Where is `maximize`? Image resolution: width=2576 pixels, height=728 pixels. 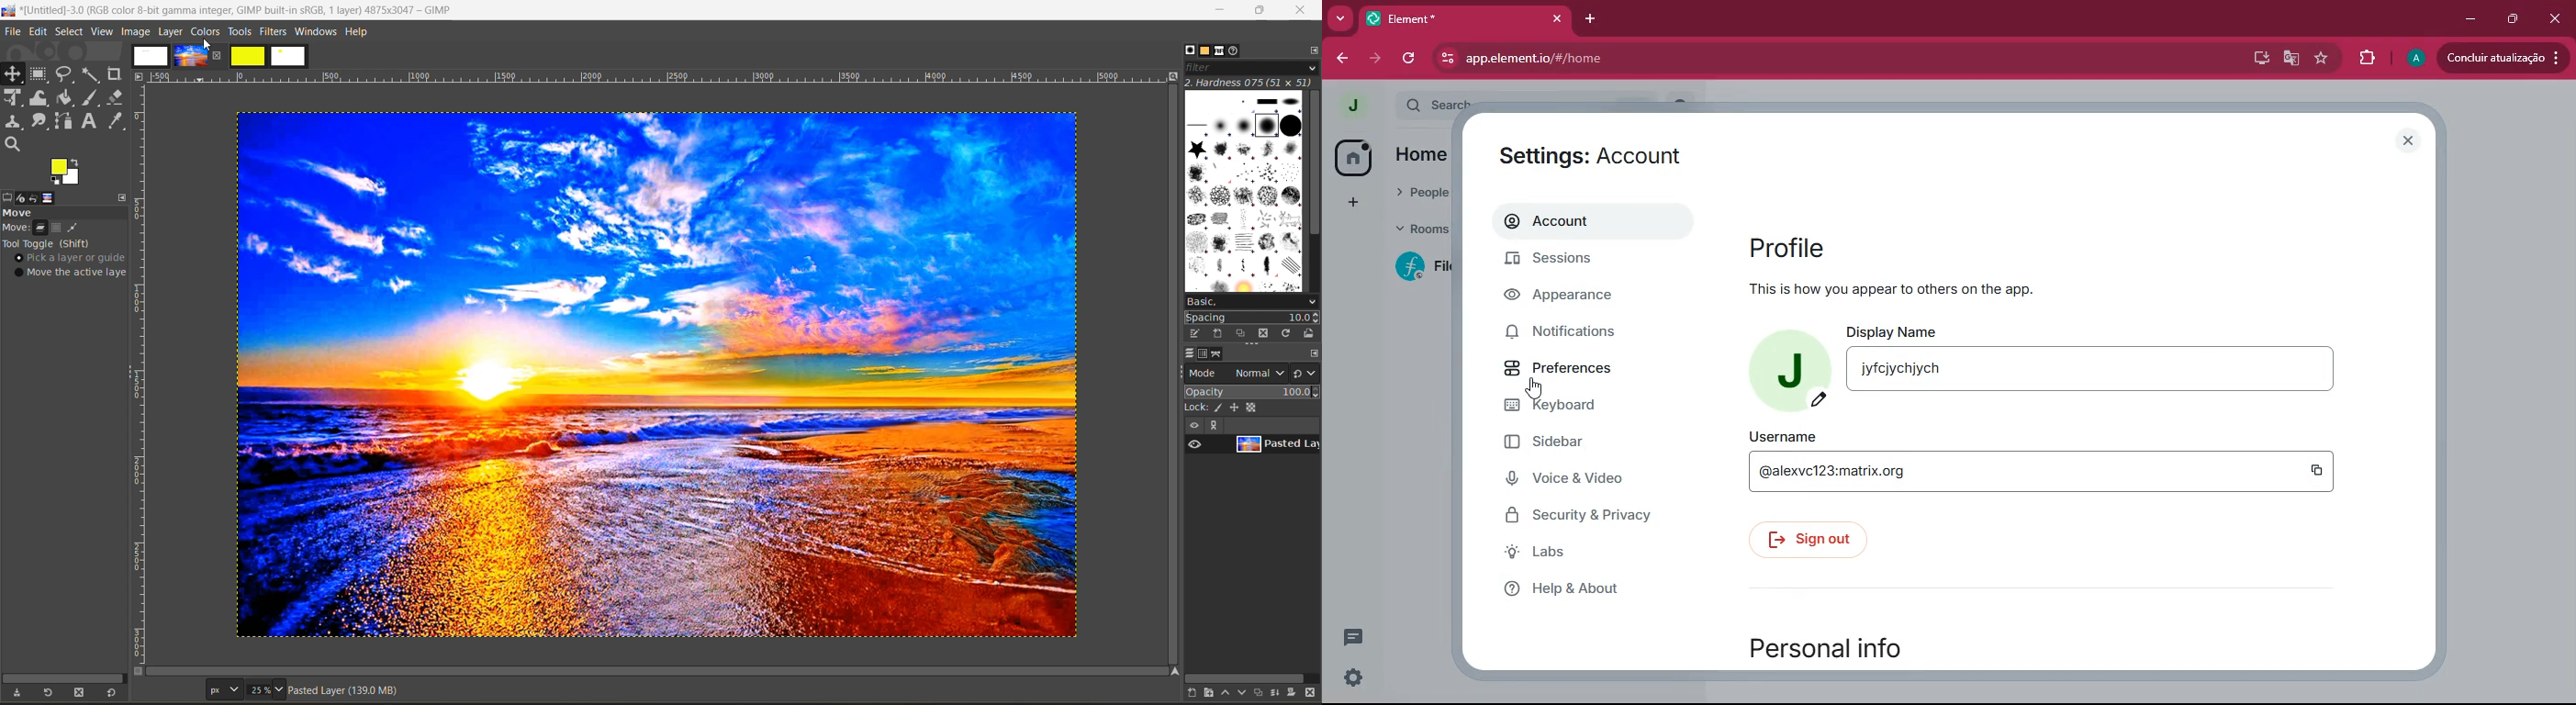 maximize is located at coordinates (2511, 18).